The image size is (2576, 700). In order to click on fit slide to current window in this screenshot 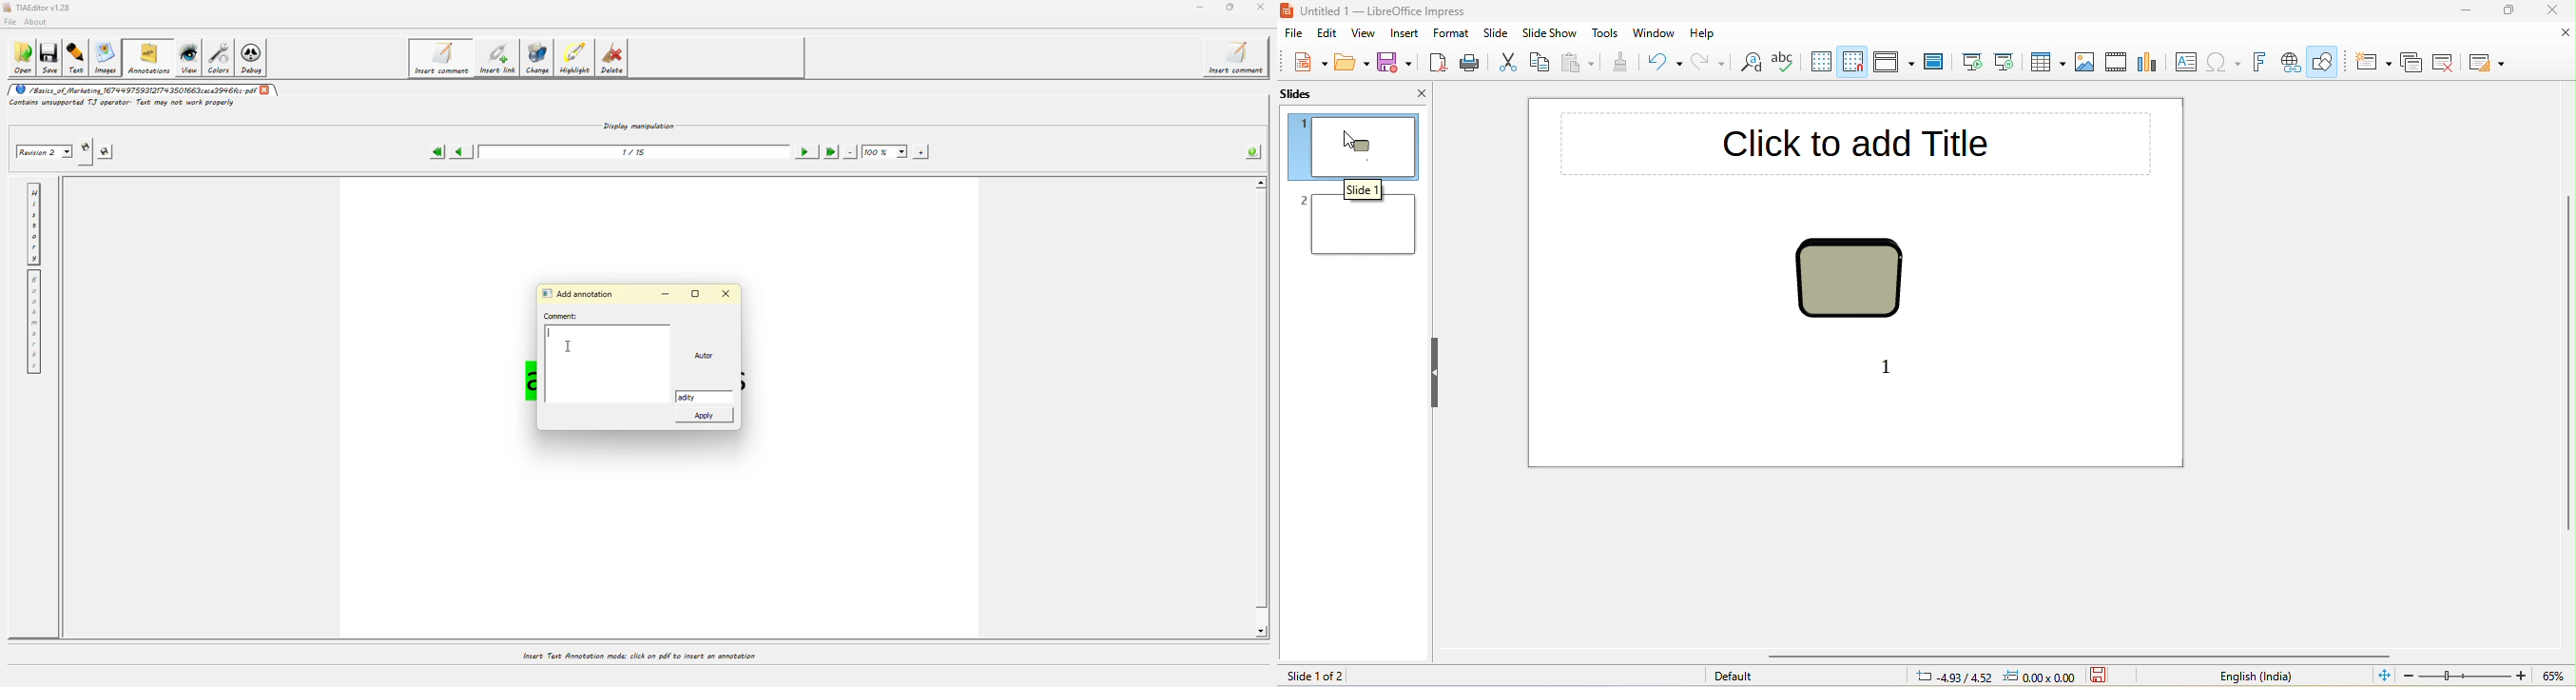, I will do `click(2381, 676)`.